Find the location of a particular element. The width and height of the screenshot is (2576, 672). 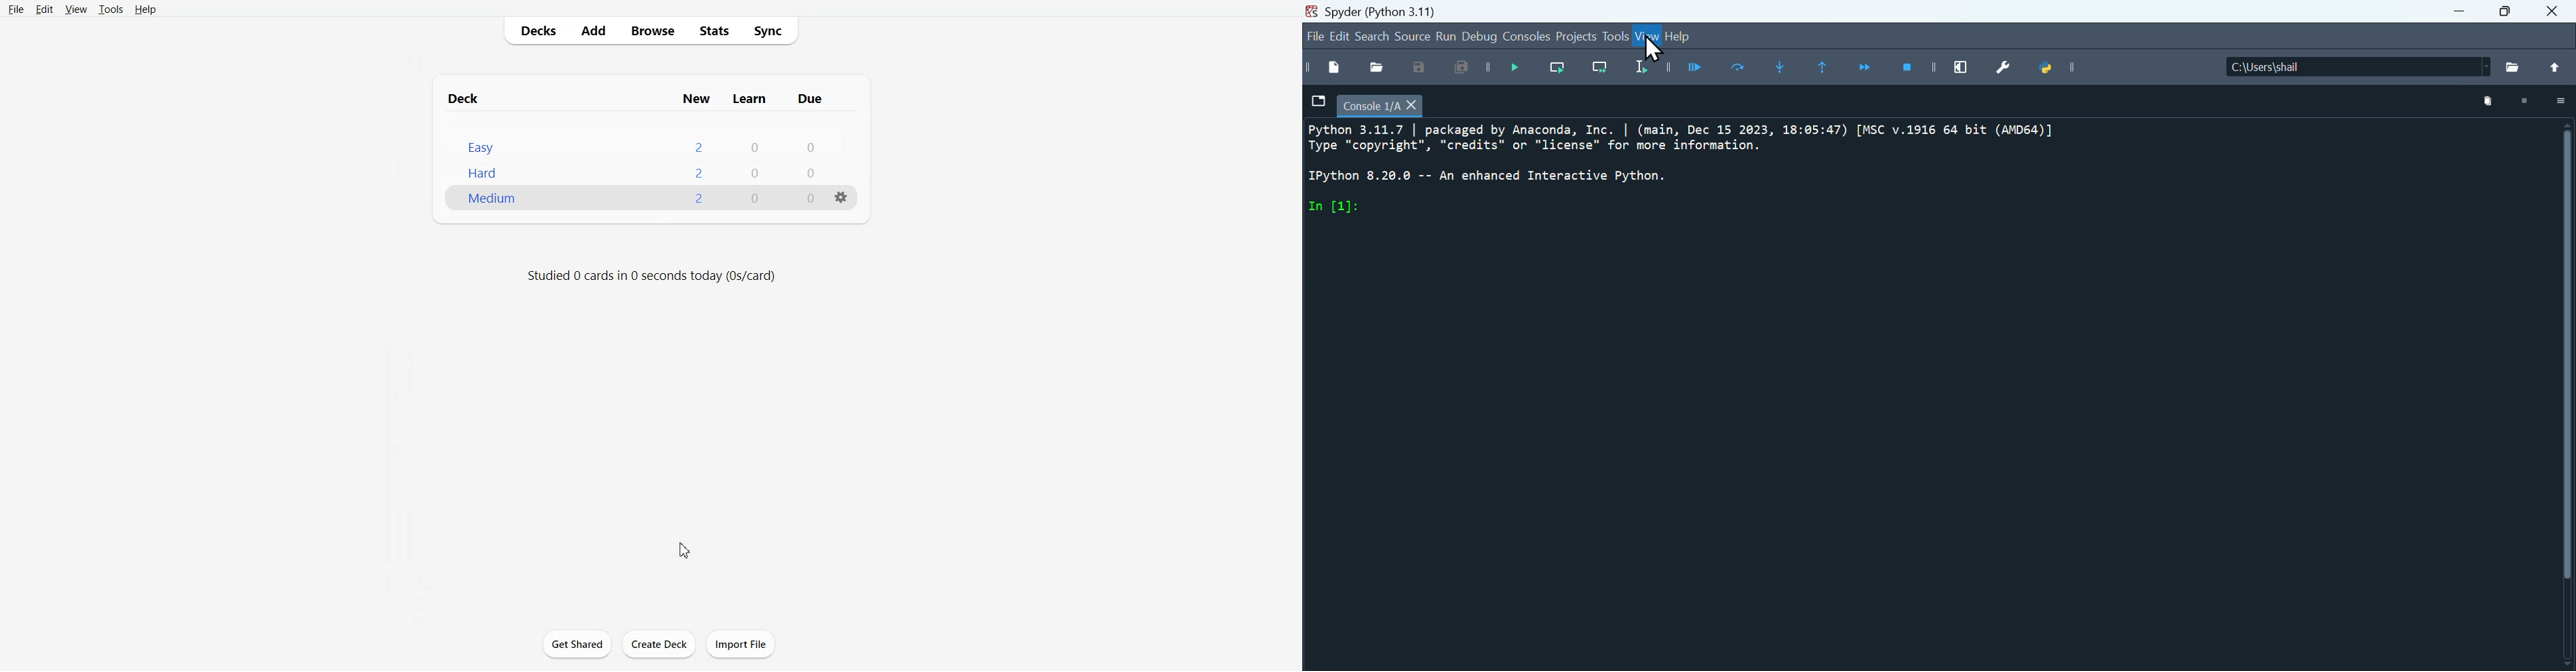

maximise current window is located at coordinates (1966, 66).